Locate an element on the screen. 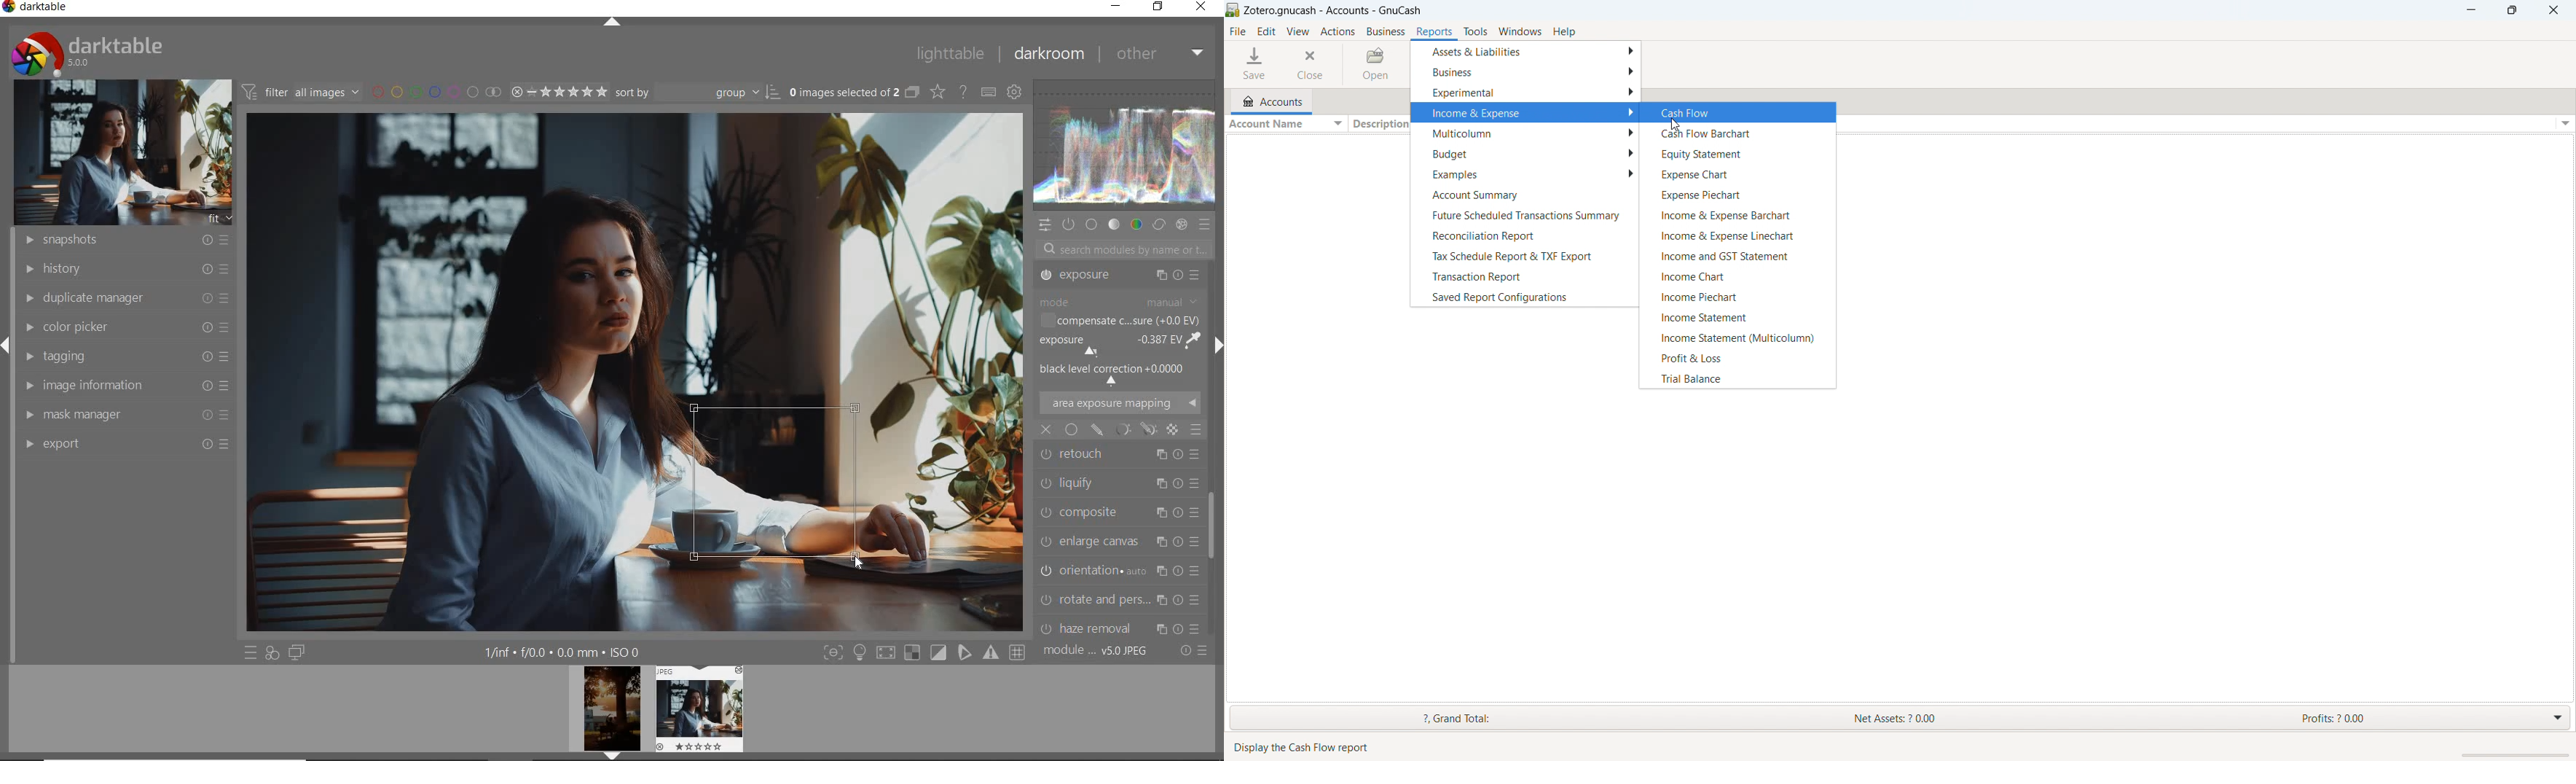  income chart is located at coordinates (1737, 276).